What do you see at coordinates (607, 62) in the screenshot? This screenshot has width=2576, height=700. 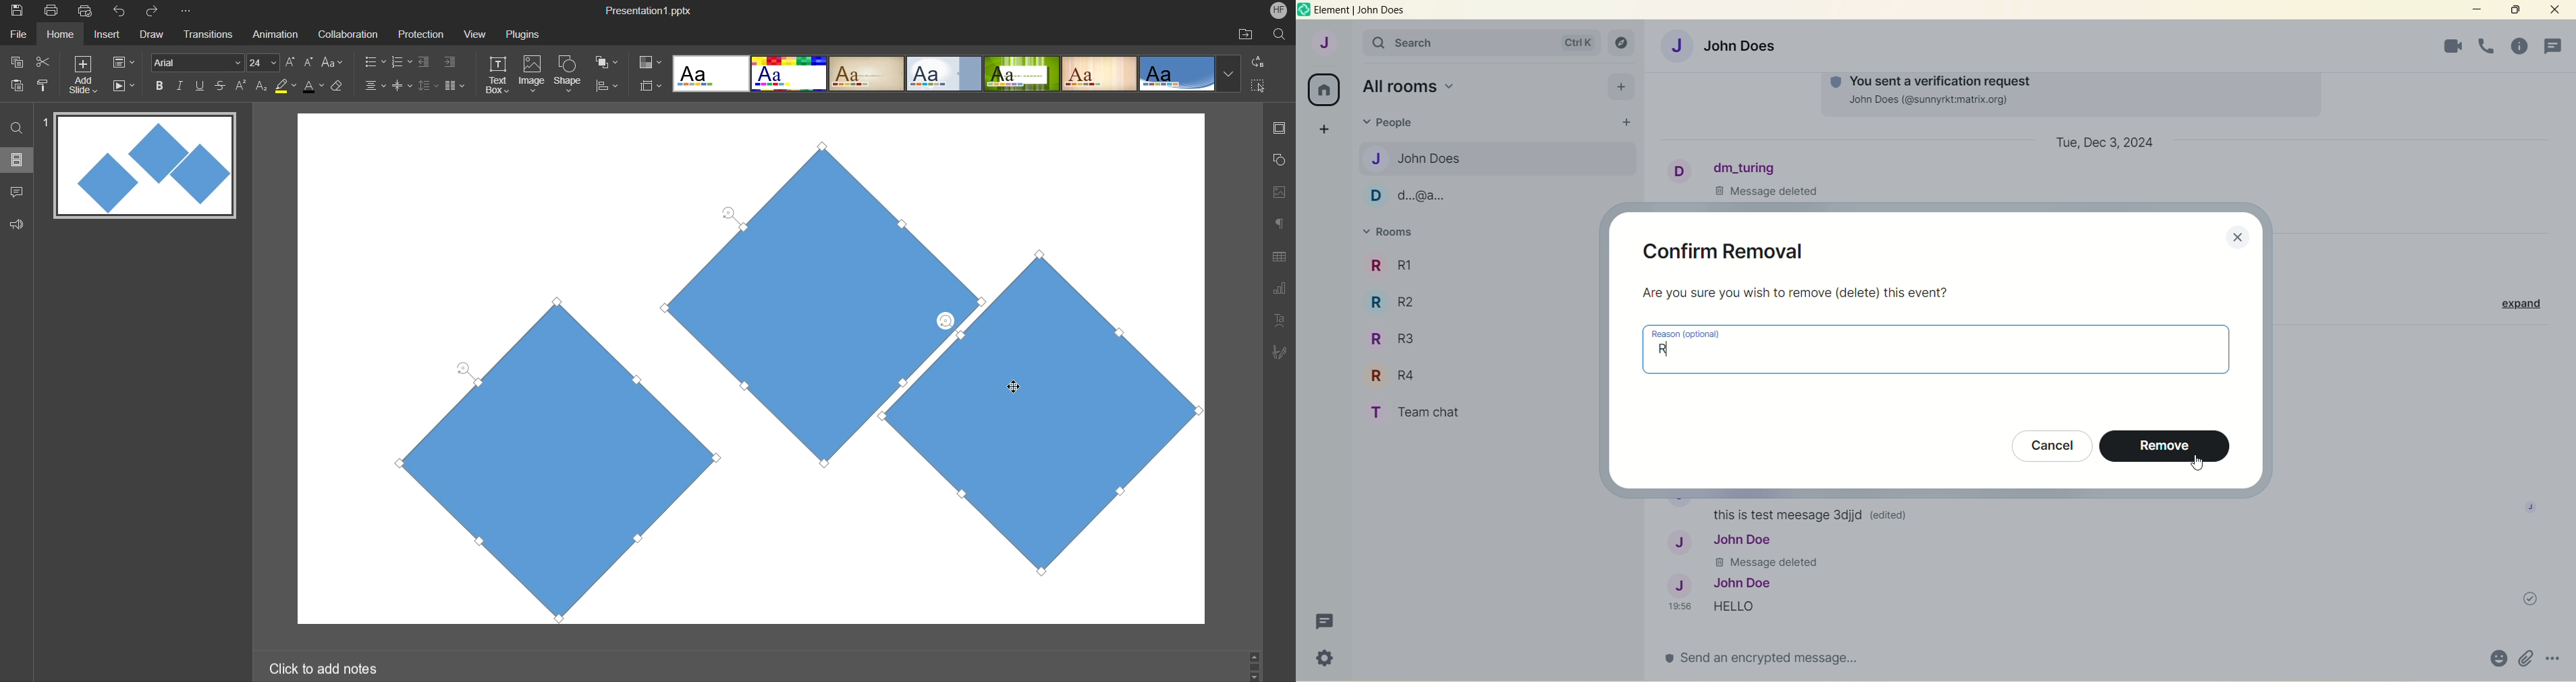 I see `Arrange` at bounding box center [607, 62].